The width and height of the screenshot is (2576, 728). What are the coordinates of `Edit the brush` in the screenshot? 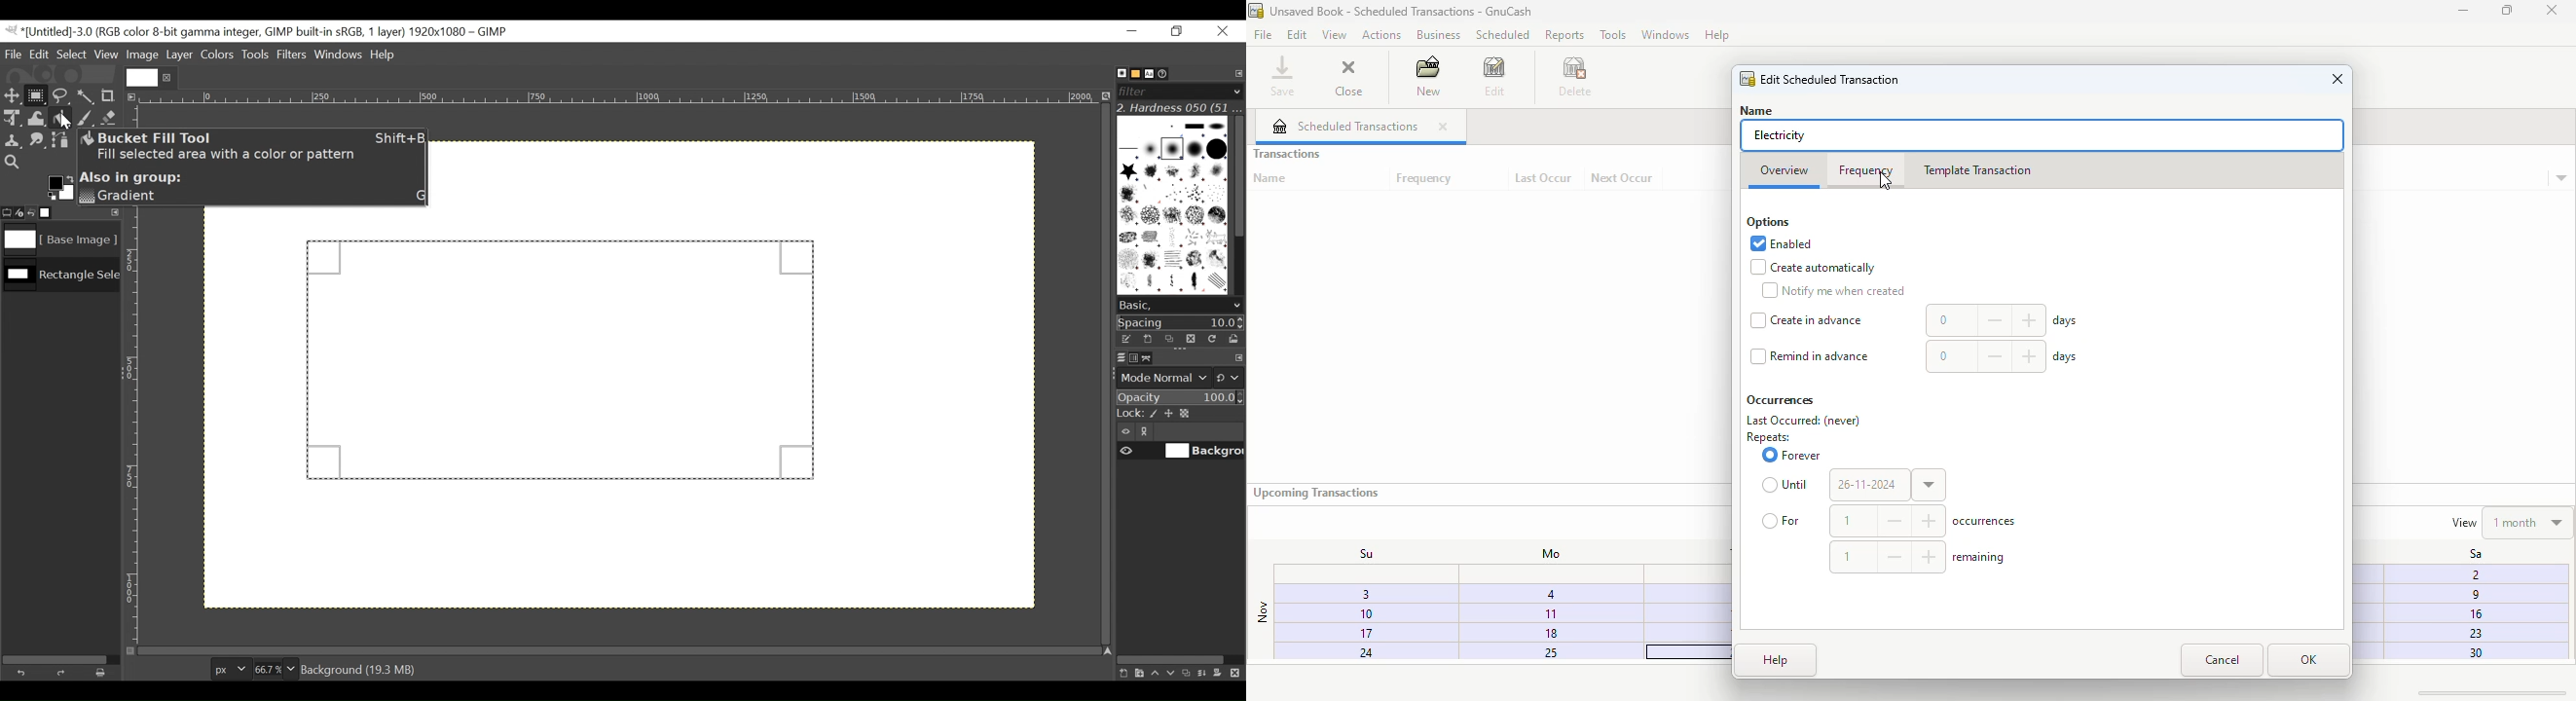 It's located at (1125, 339).